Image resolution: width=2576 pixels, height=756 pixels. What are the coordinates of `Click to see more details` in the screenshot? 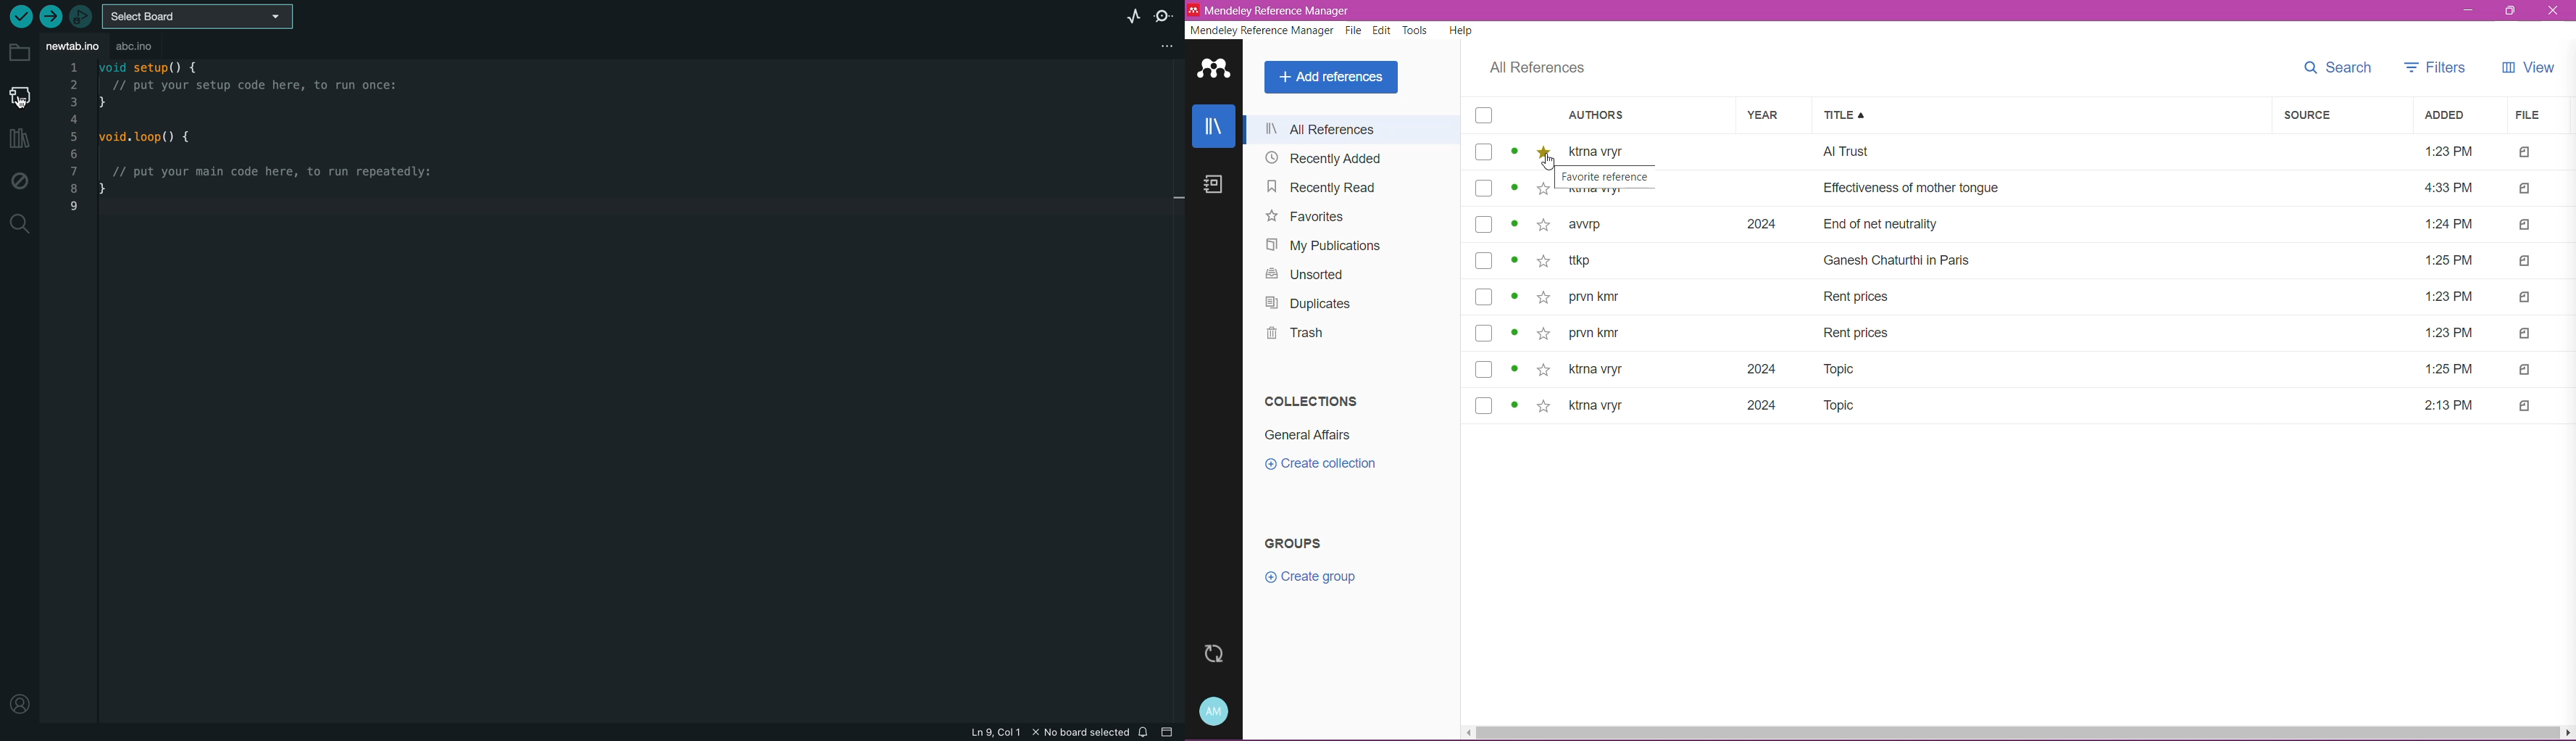 It's located at (1514, 223).